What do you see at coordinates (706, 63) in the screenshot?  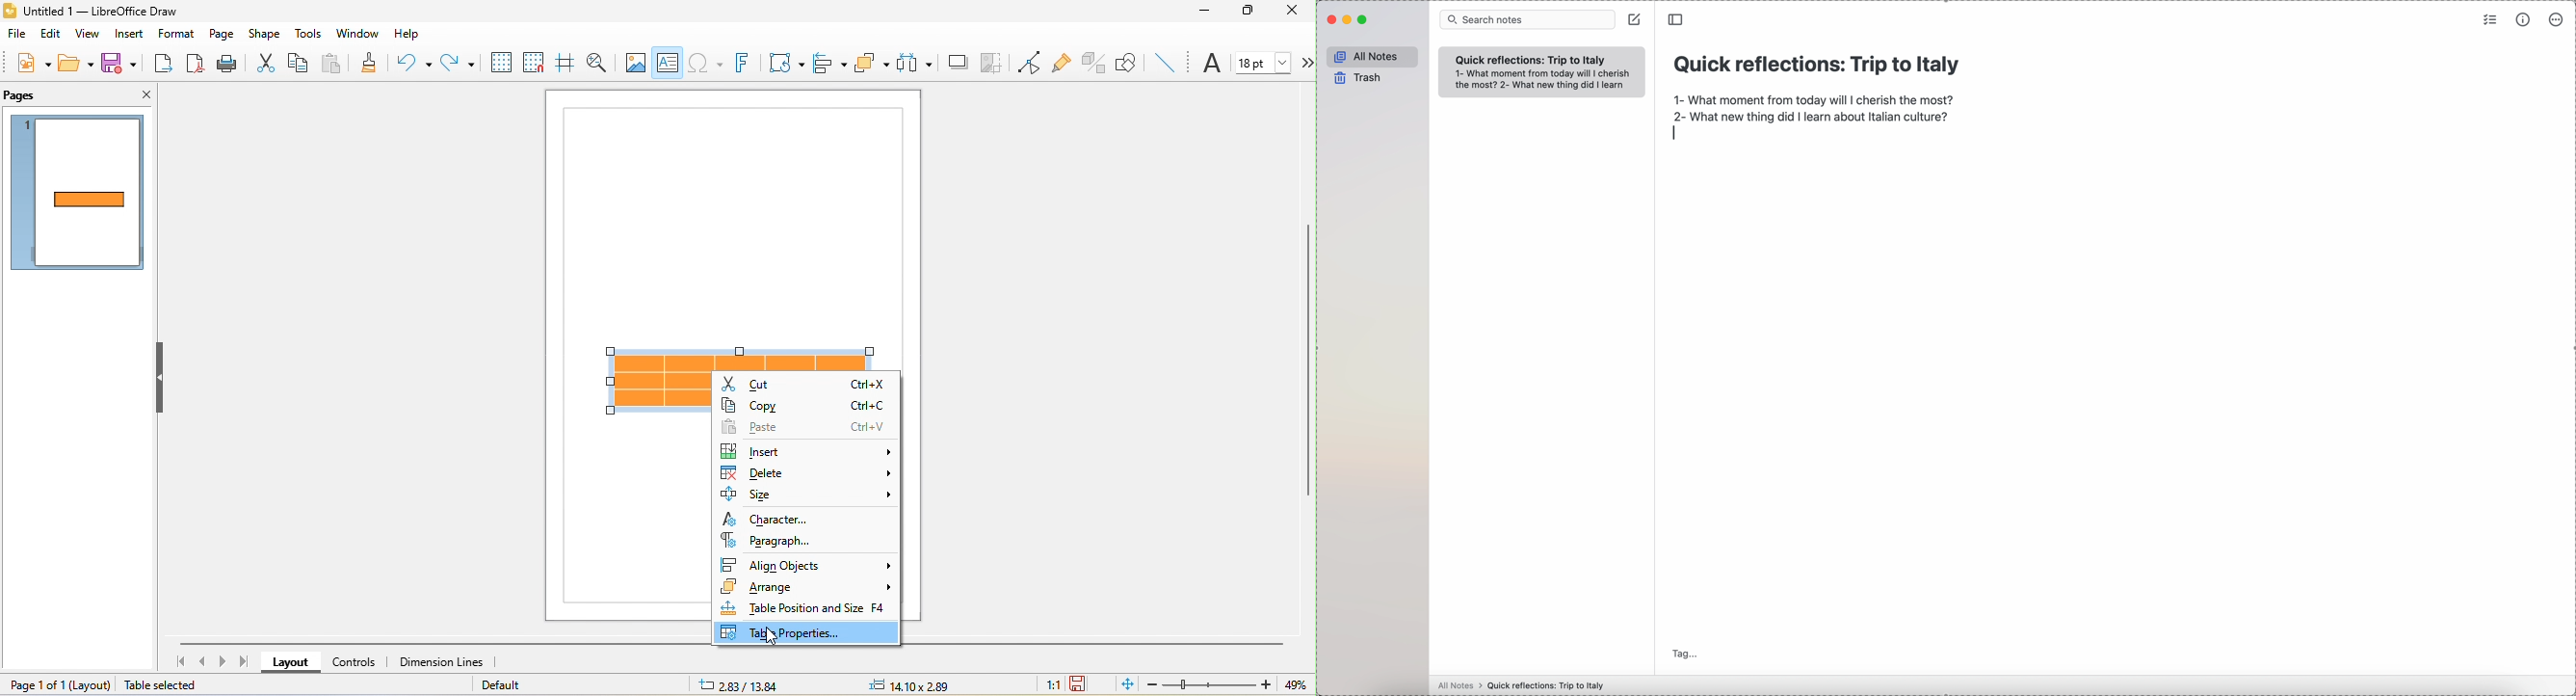 I see `special character` at bounding box center [706, 63].